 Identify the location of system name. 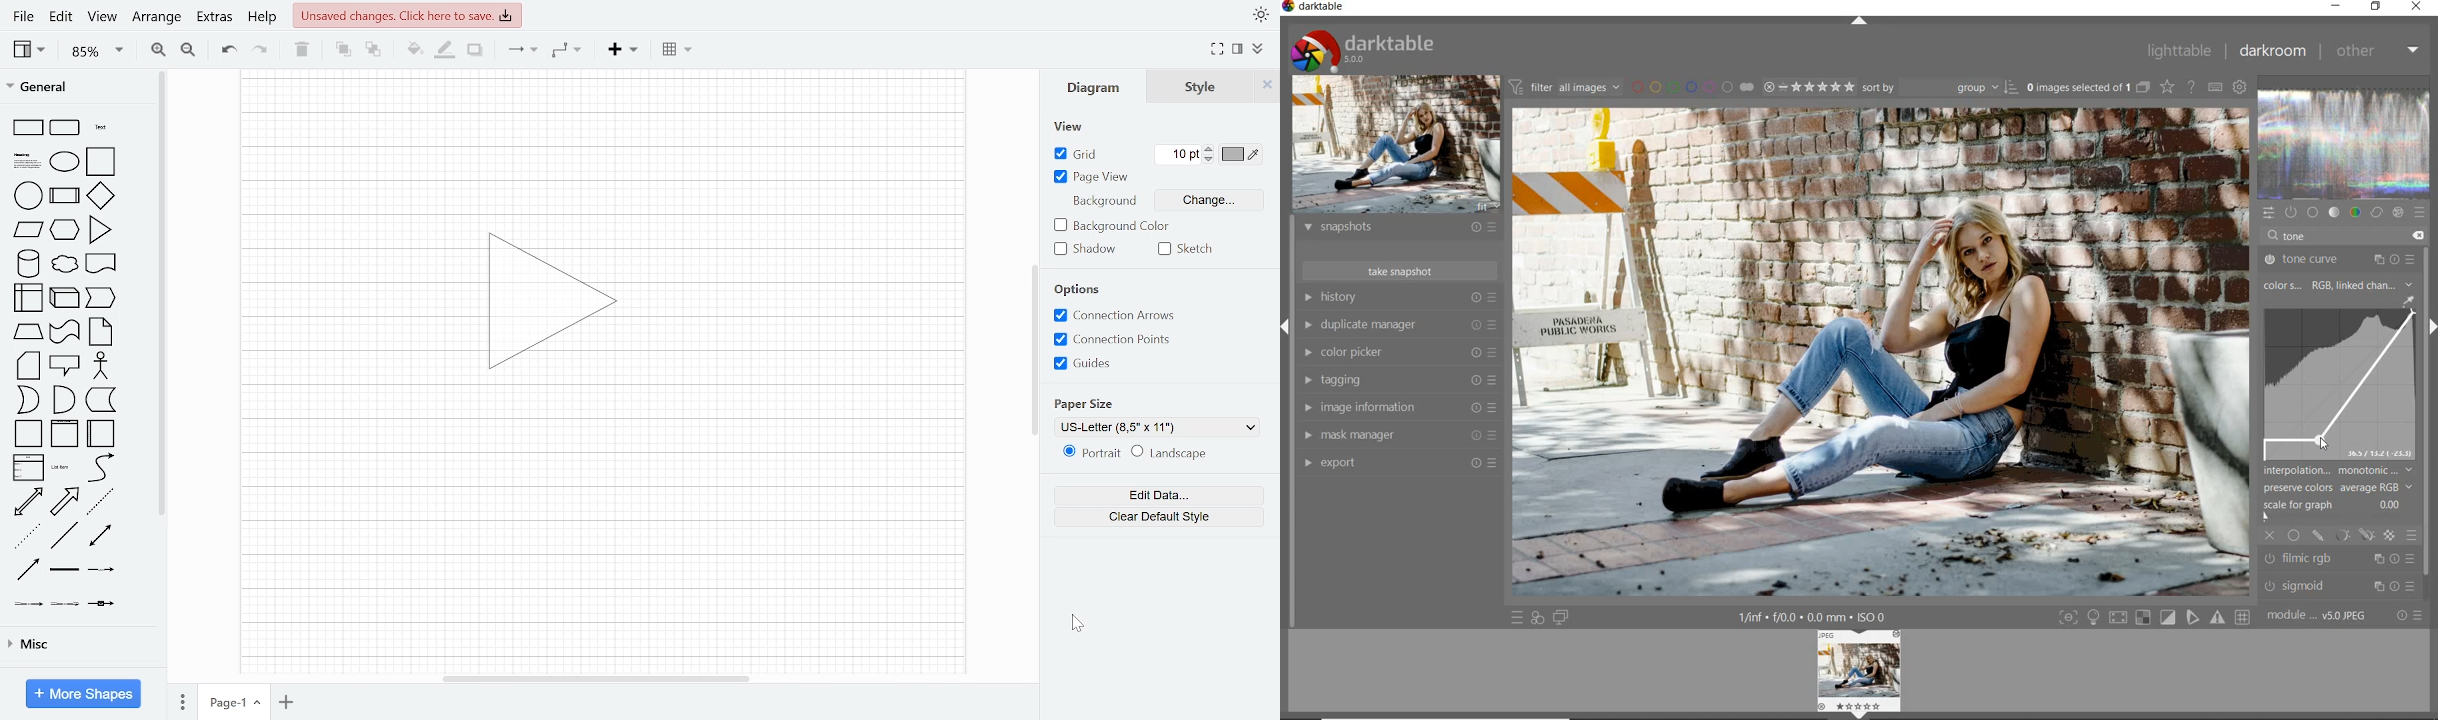
(1317, 8).